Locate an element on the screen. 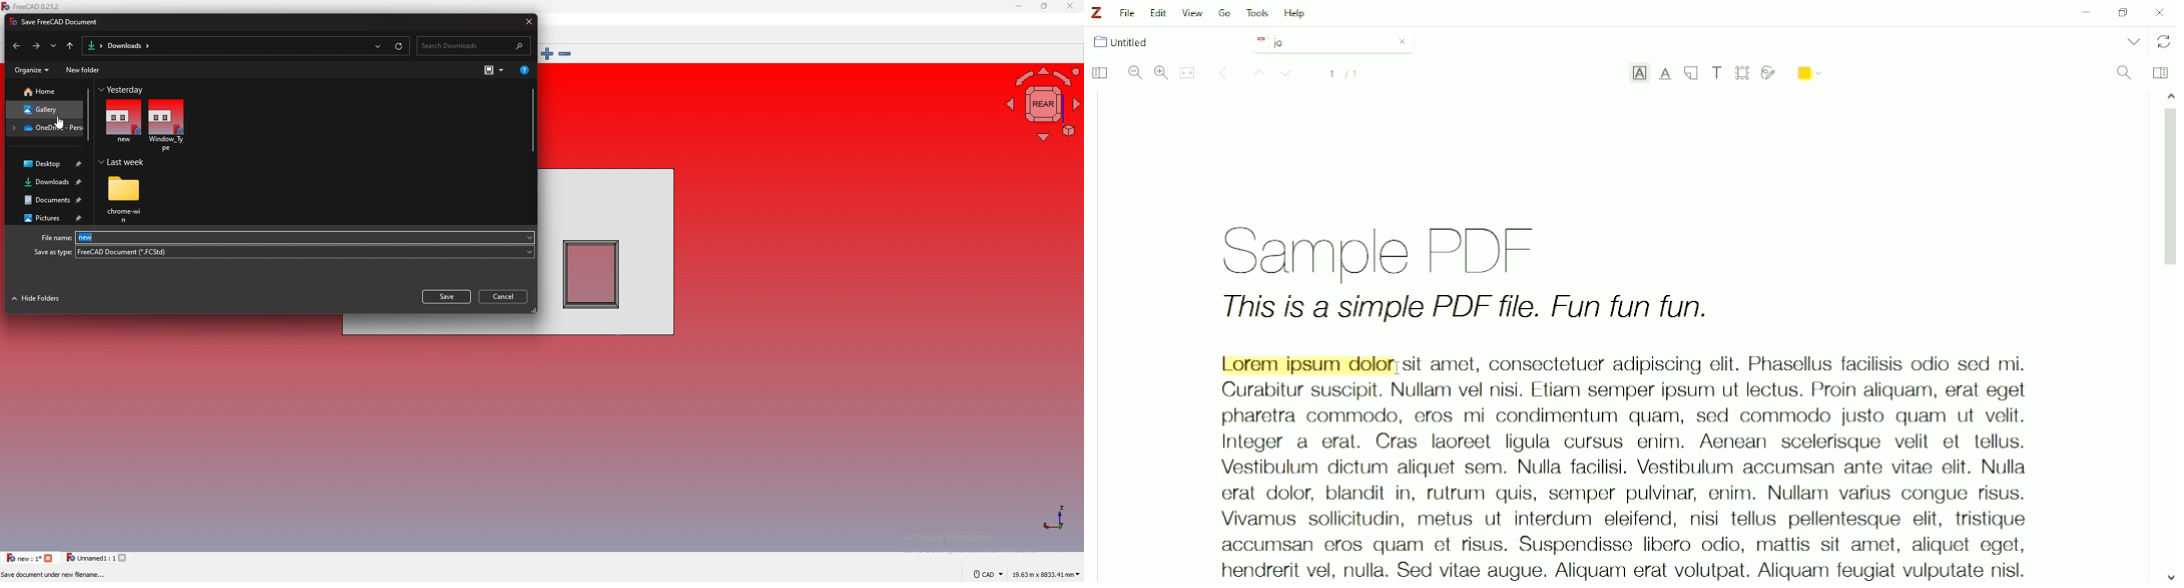  pictures is located at coordinates (46, 217).